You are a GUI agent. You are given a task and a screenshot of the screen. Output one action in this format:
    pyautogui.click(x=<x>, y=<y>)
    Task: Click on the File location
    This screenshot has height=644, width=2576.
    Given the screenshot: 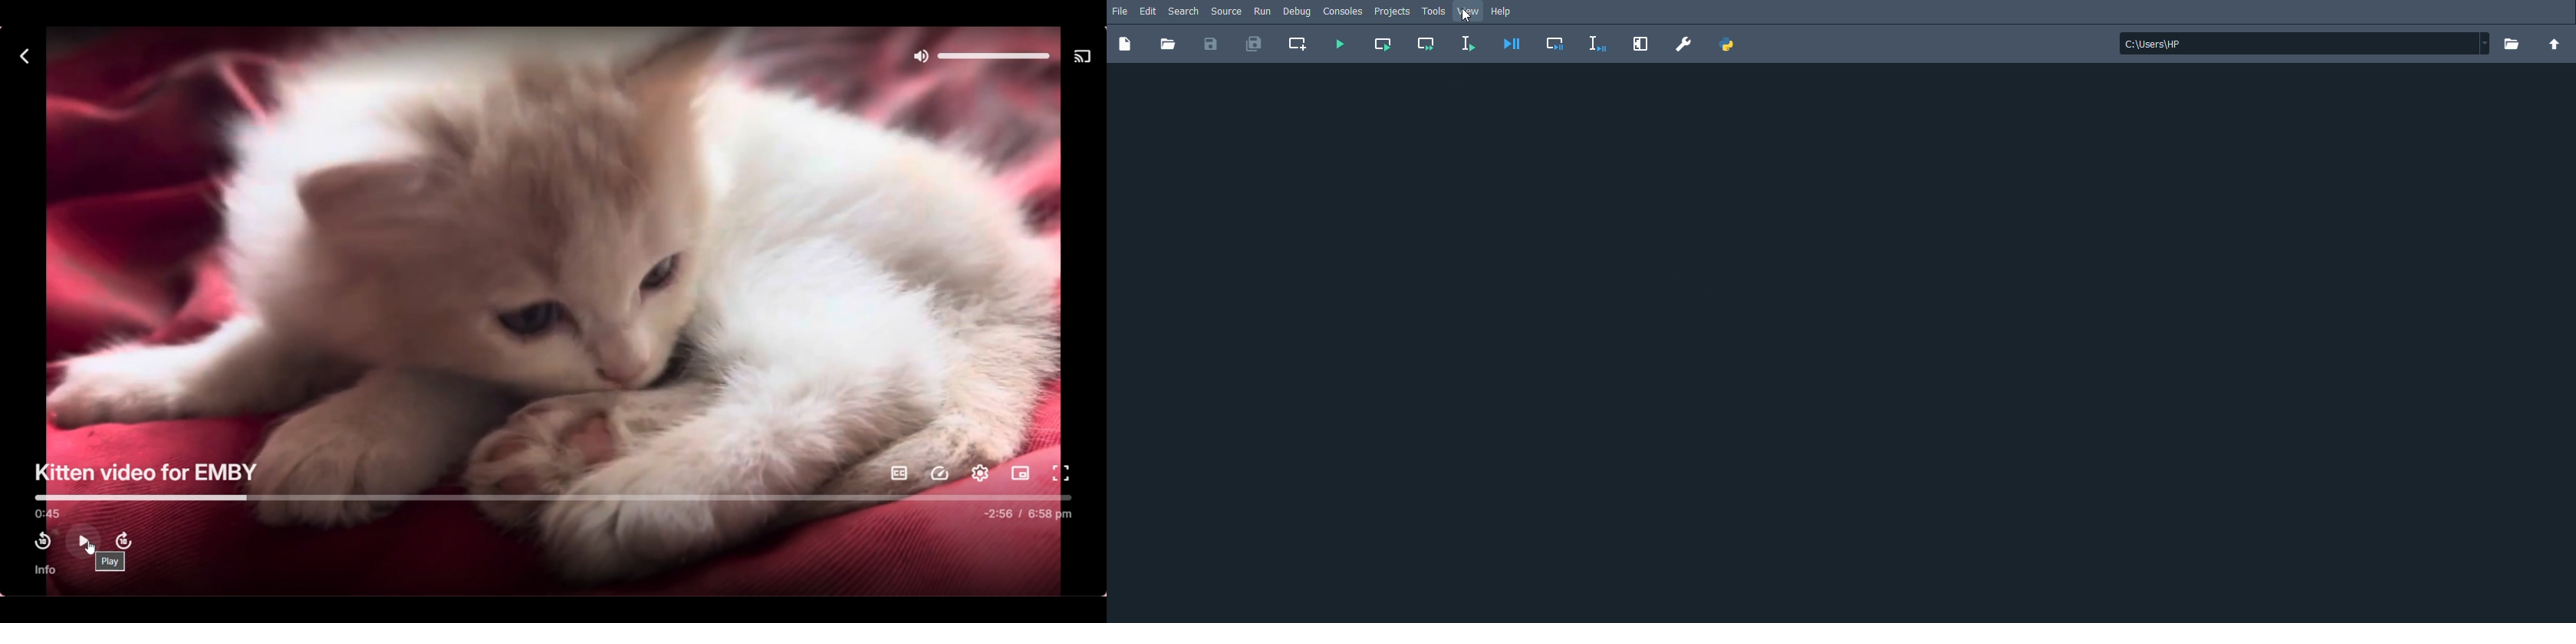 What is the action you would take?
    pyautogui.click(x=2304, y=44)
    